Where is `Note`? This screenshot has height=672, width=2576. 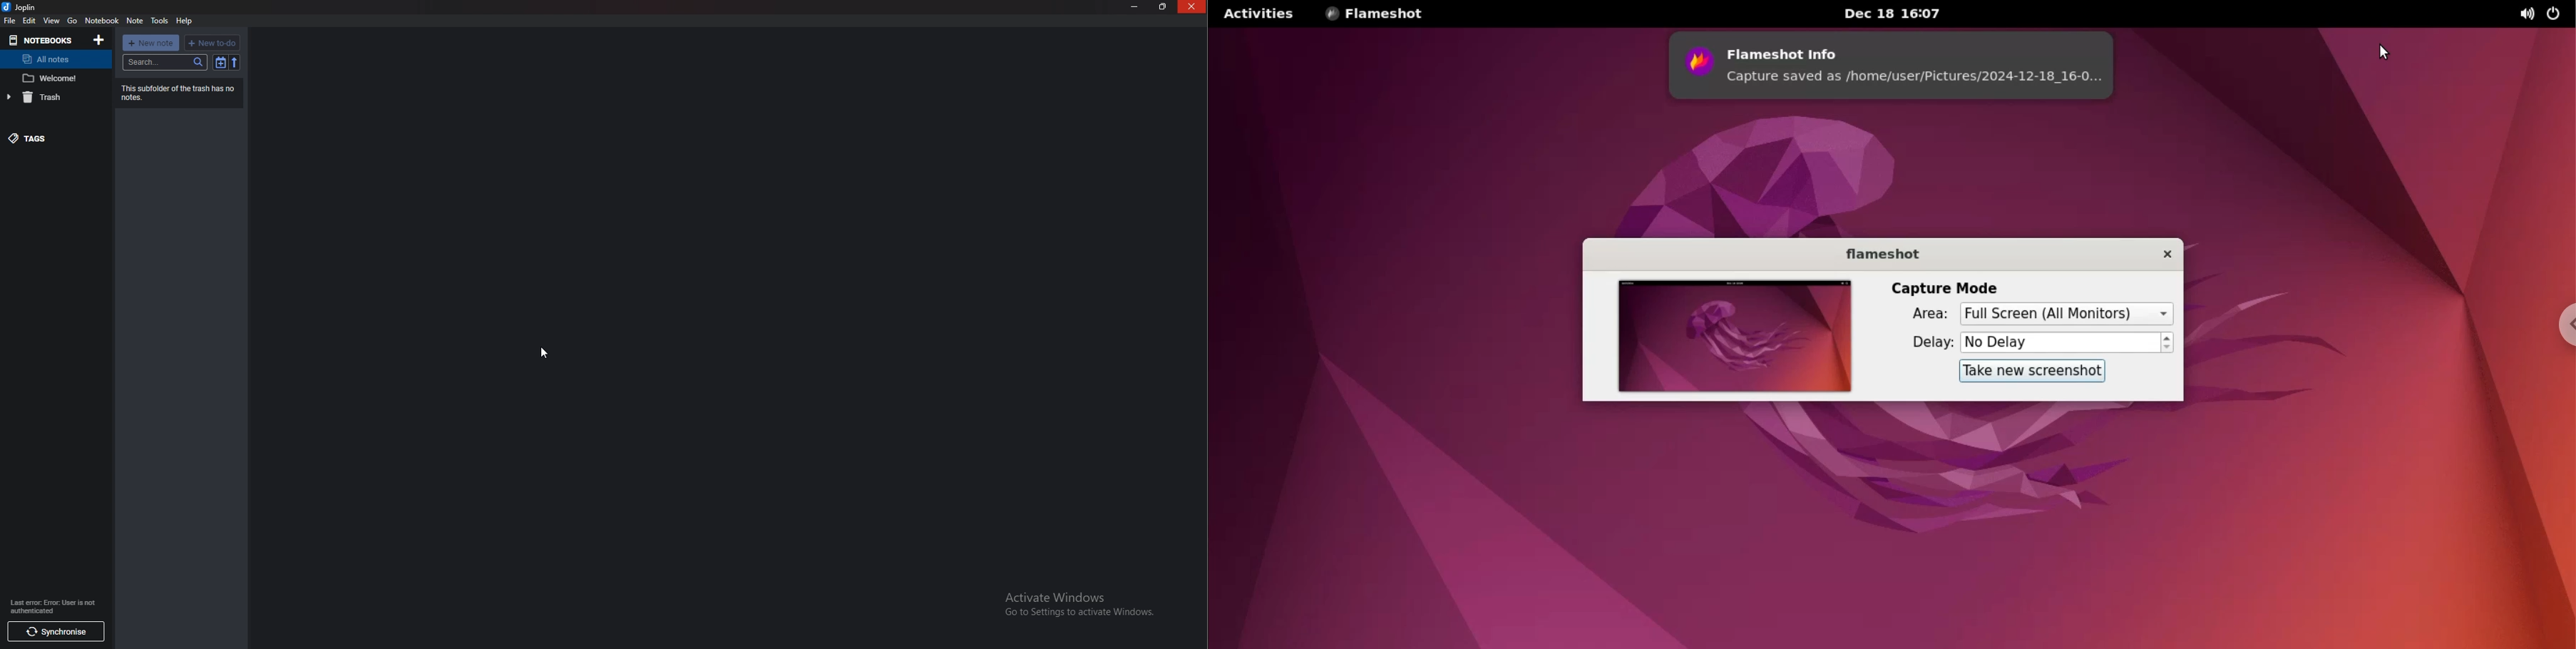 Note is located at coordinates (135, 20).